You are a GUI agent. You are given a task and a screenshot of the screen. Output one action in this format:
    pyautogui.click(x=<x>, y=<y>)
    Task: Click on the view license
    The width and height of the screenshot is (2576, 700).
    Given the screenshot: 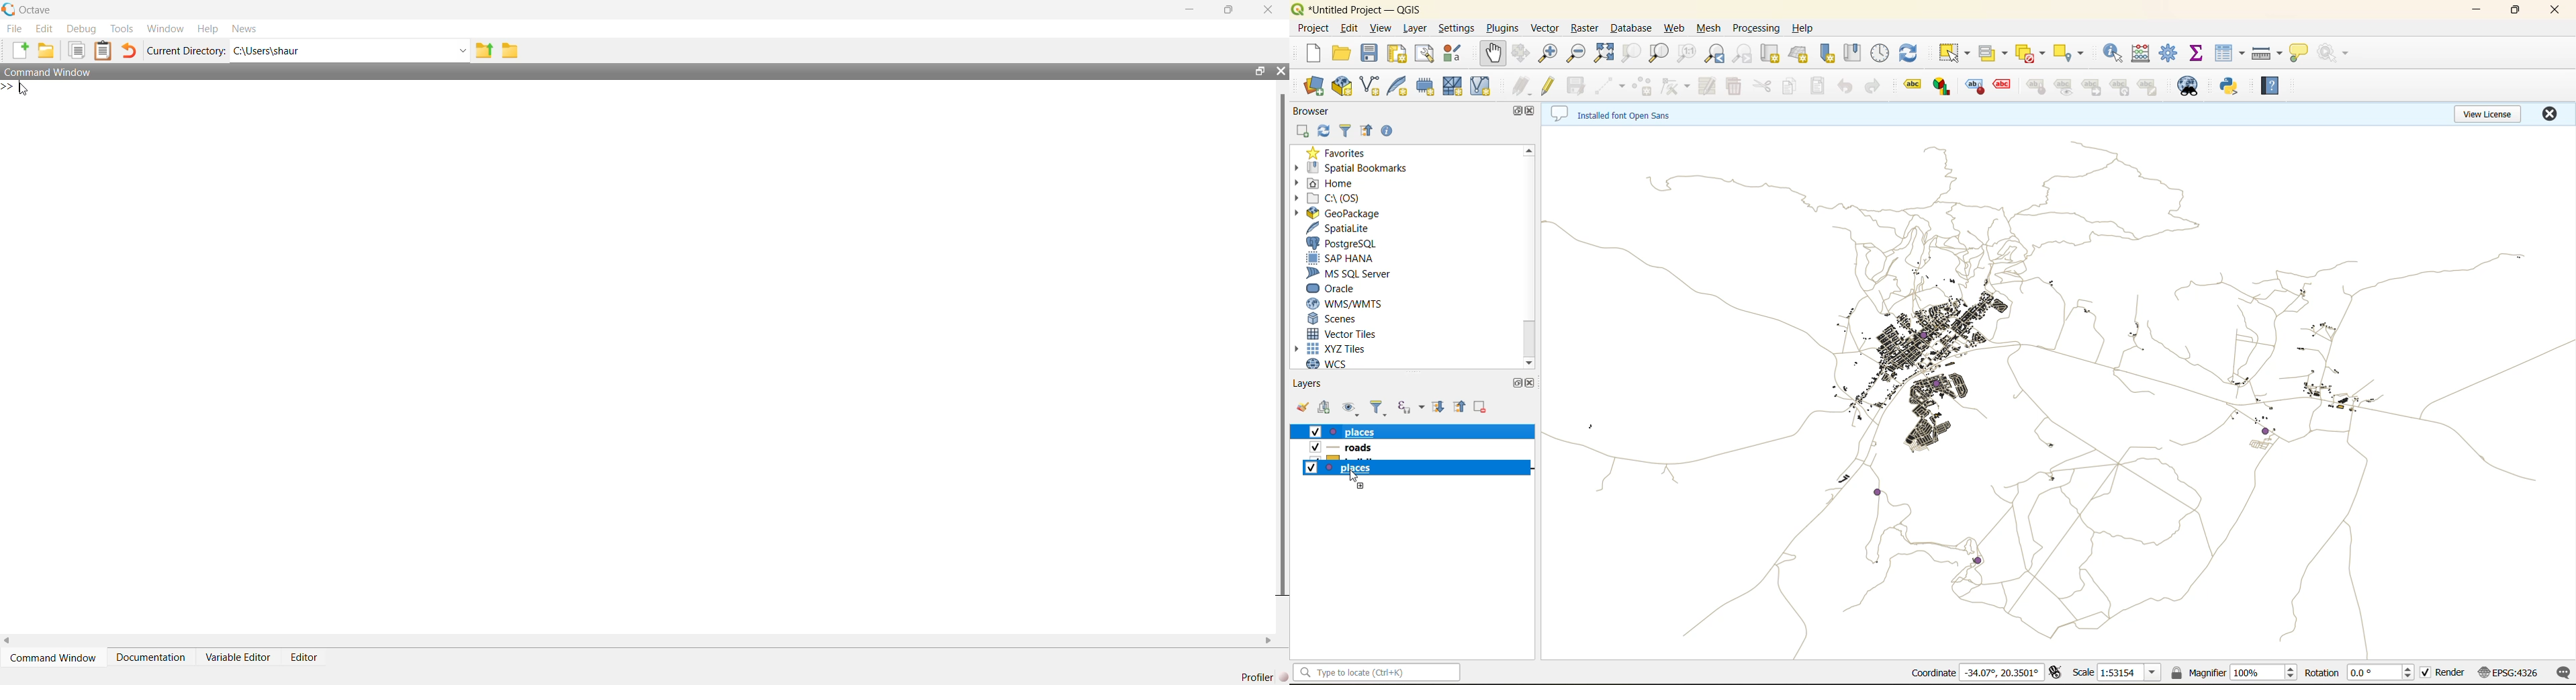 What is the action you would take?
    pyautogui.click(x=2488, y=115)
    